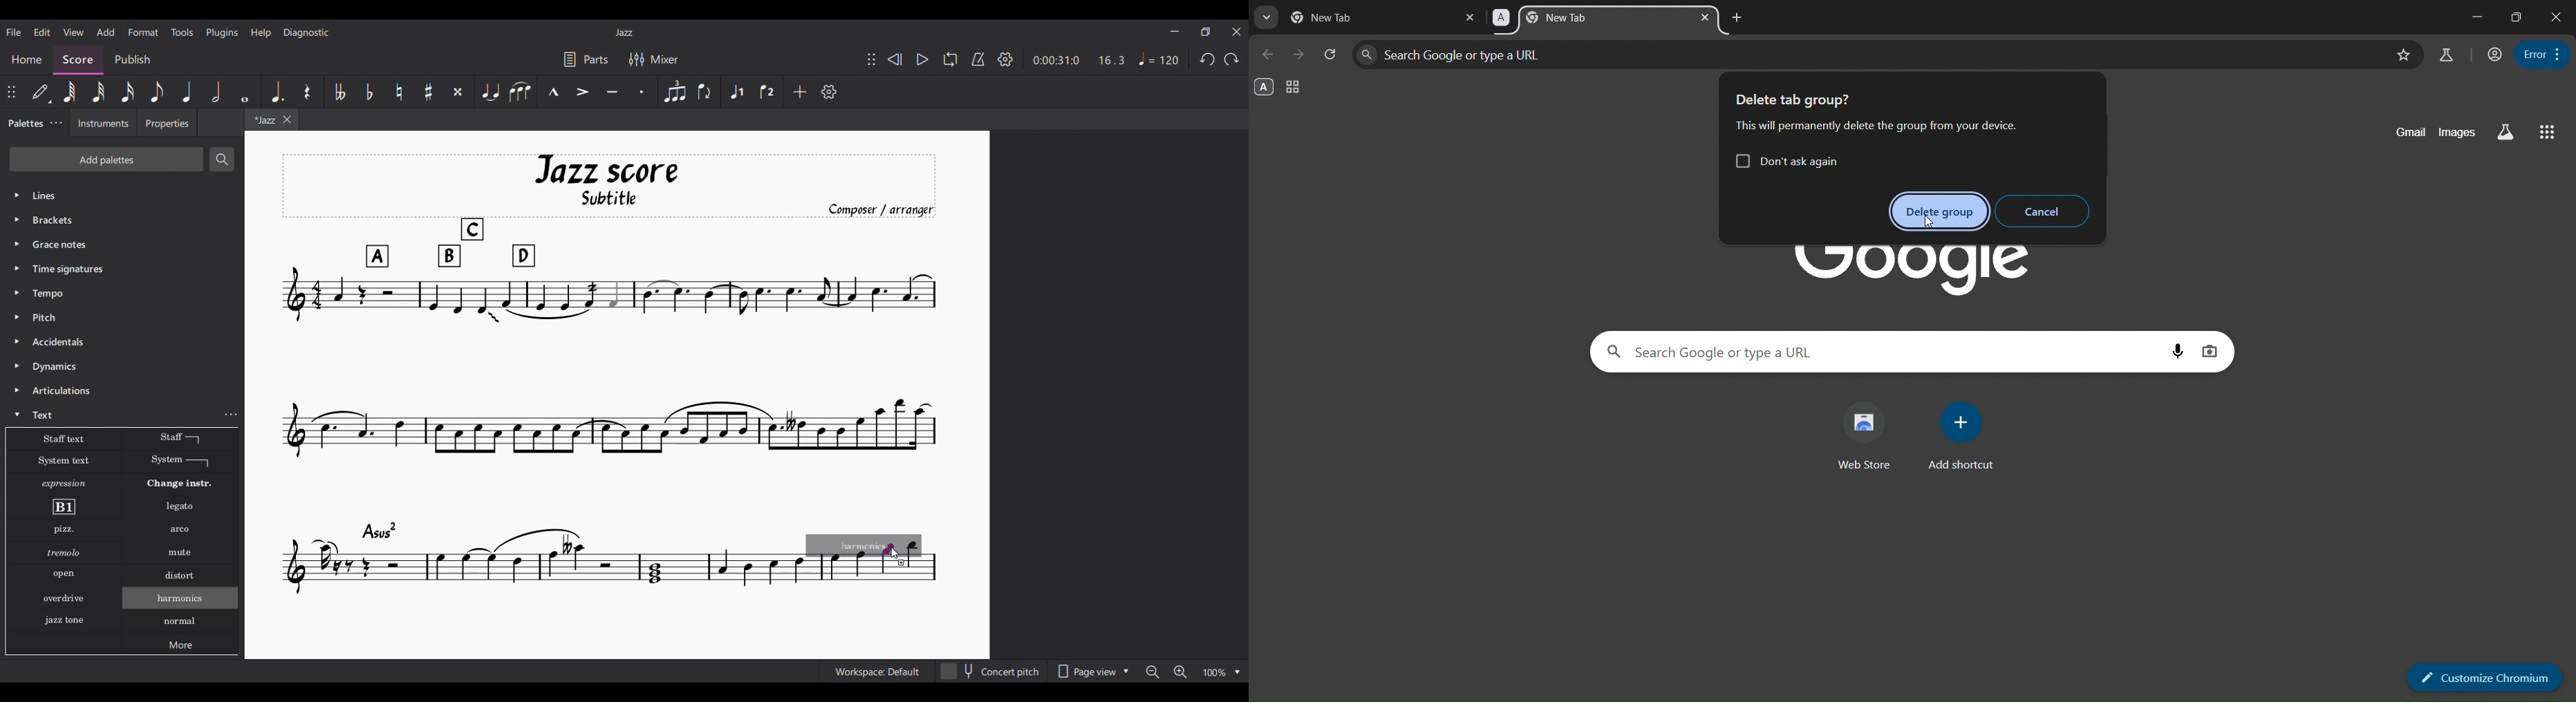  I want to click on tab groups, so click(1294, 84).